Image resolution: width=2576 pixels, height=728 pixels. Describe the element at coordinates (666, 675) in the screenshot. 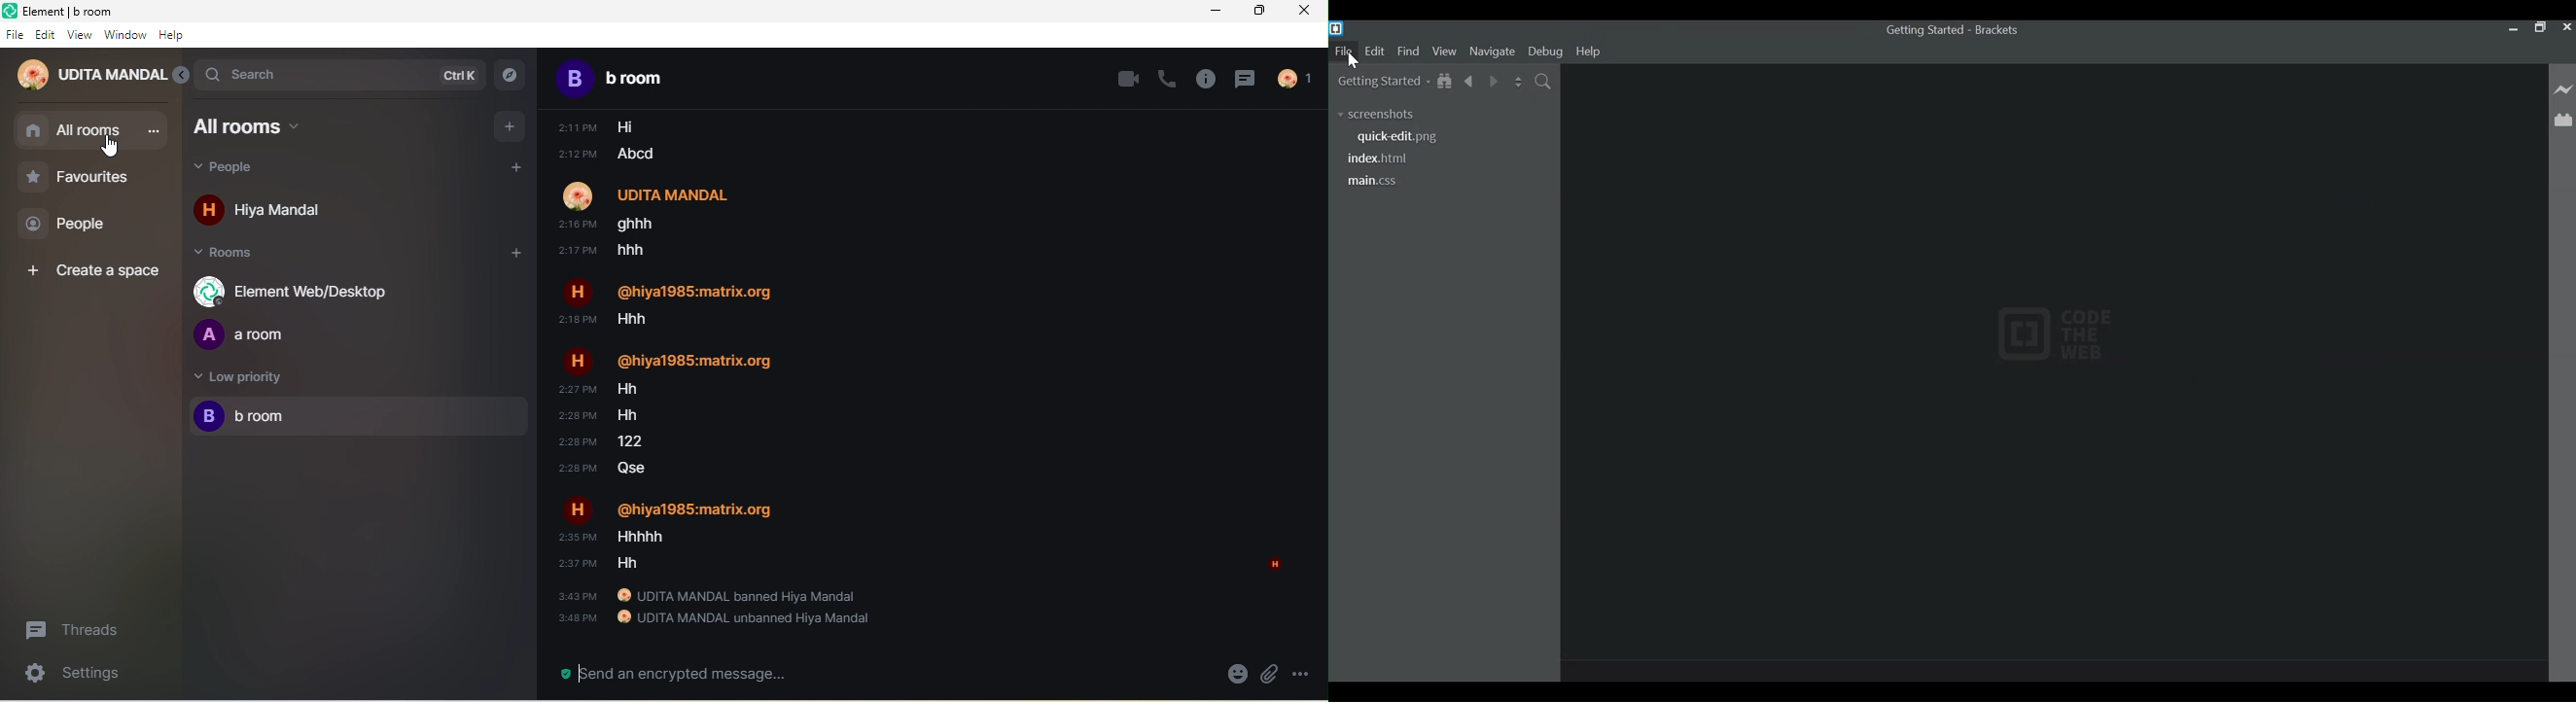

I see `send a encrypted message` at that location.